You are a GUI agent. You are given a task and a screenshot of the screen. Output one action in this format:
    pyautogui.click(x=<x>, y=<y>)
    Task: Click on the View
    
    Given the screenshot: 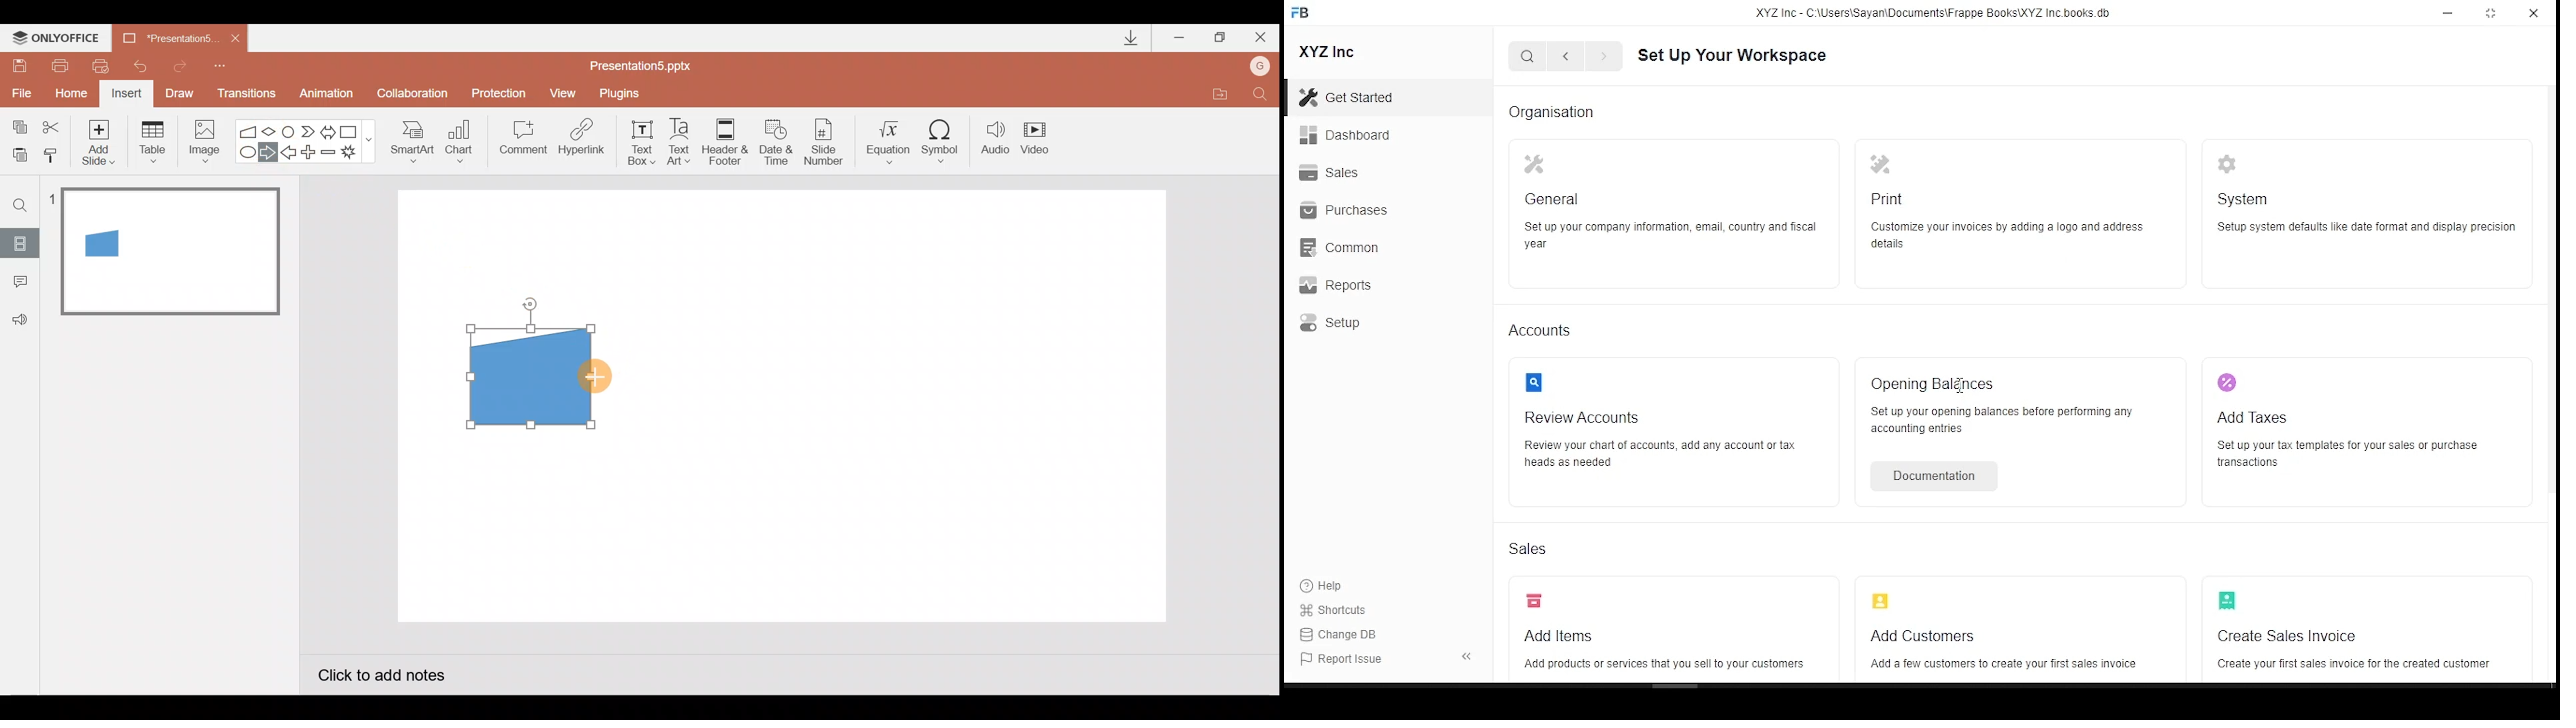 What is the action you would take?
    pyautogui.click(x=565, y=92)
    